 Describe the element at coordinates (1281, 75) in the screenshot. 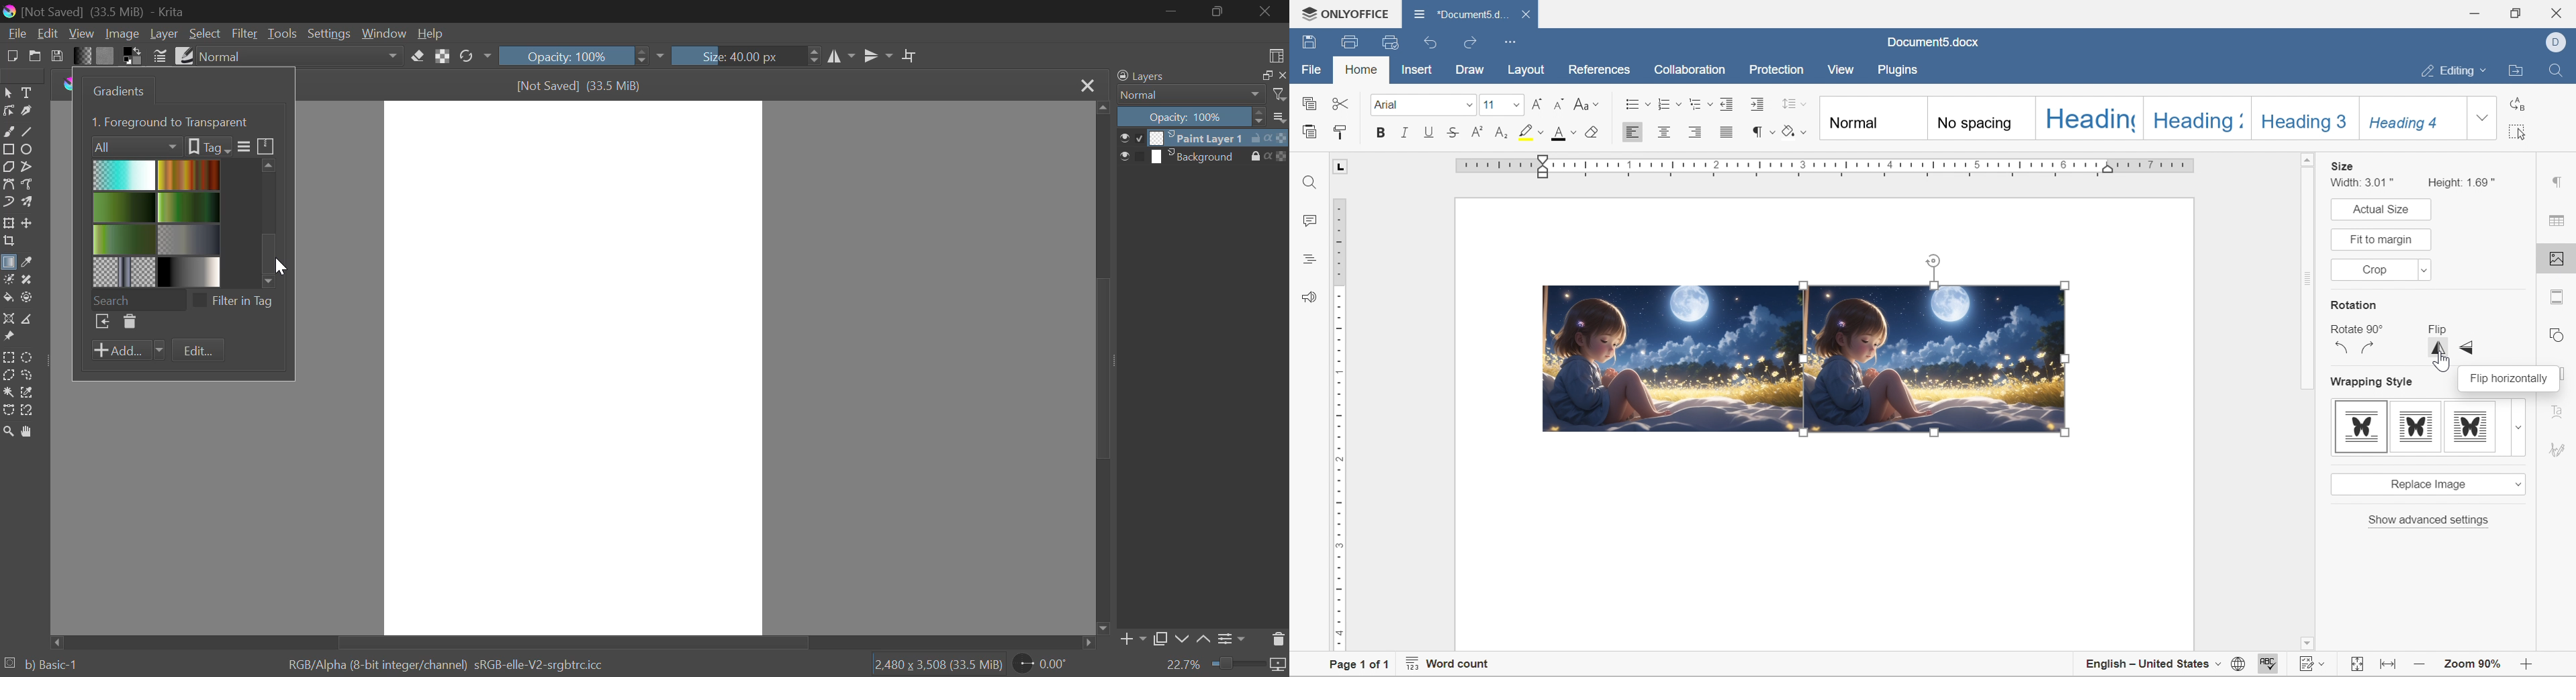

I see `close` at that location.